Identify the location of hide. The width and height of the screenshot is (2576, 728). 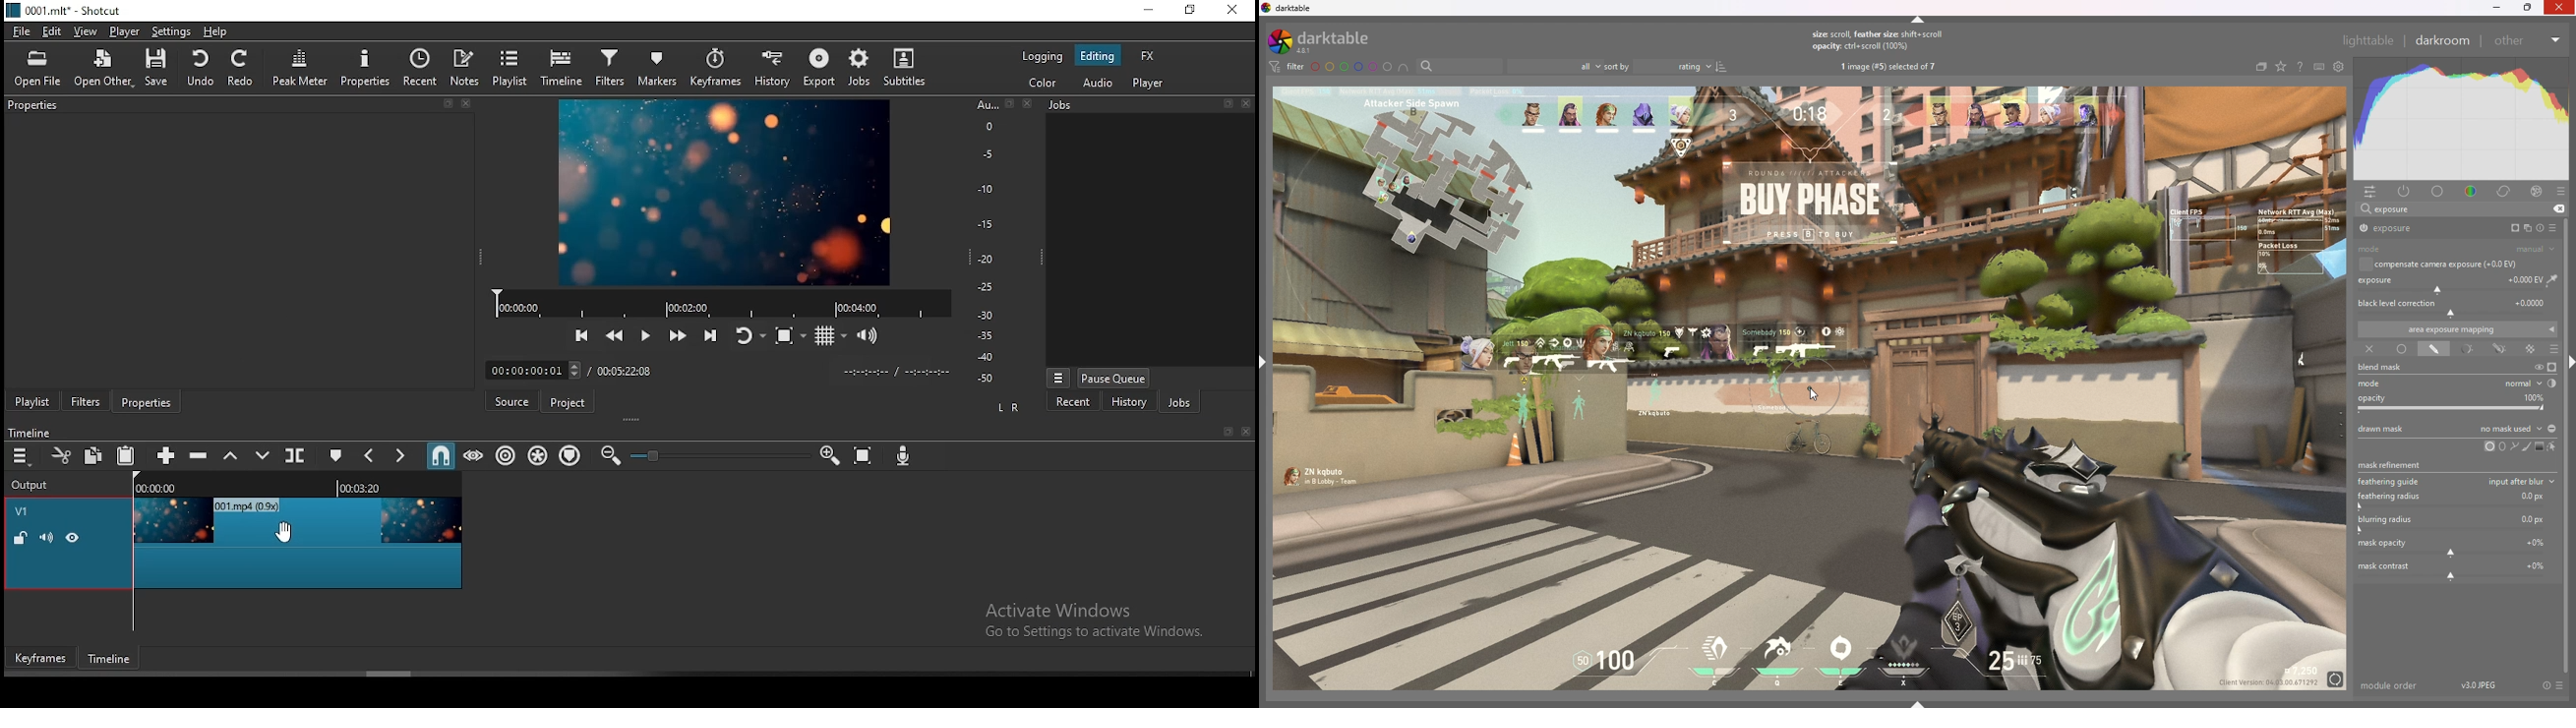
(1918, 20).